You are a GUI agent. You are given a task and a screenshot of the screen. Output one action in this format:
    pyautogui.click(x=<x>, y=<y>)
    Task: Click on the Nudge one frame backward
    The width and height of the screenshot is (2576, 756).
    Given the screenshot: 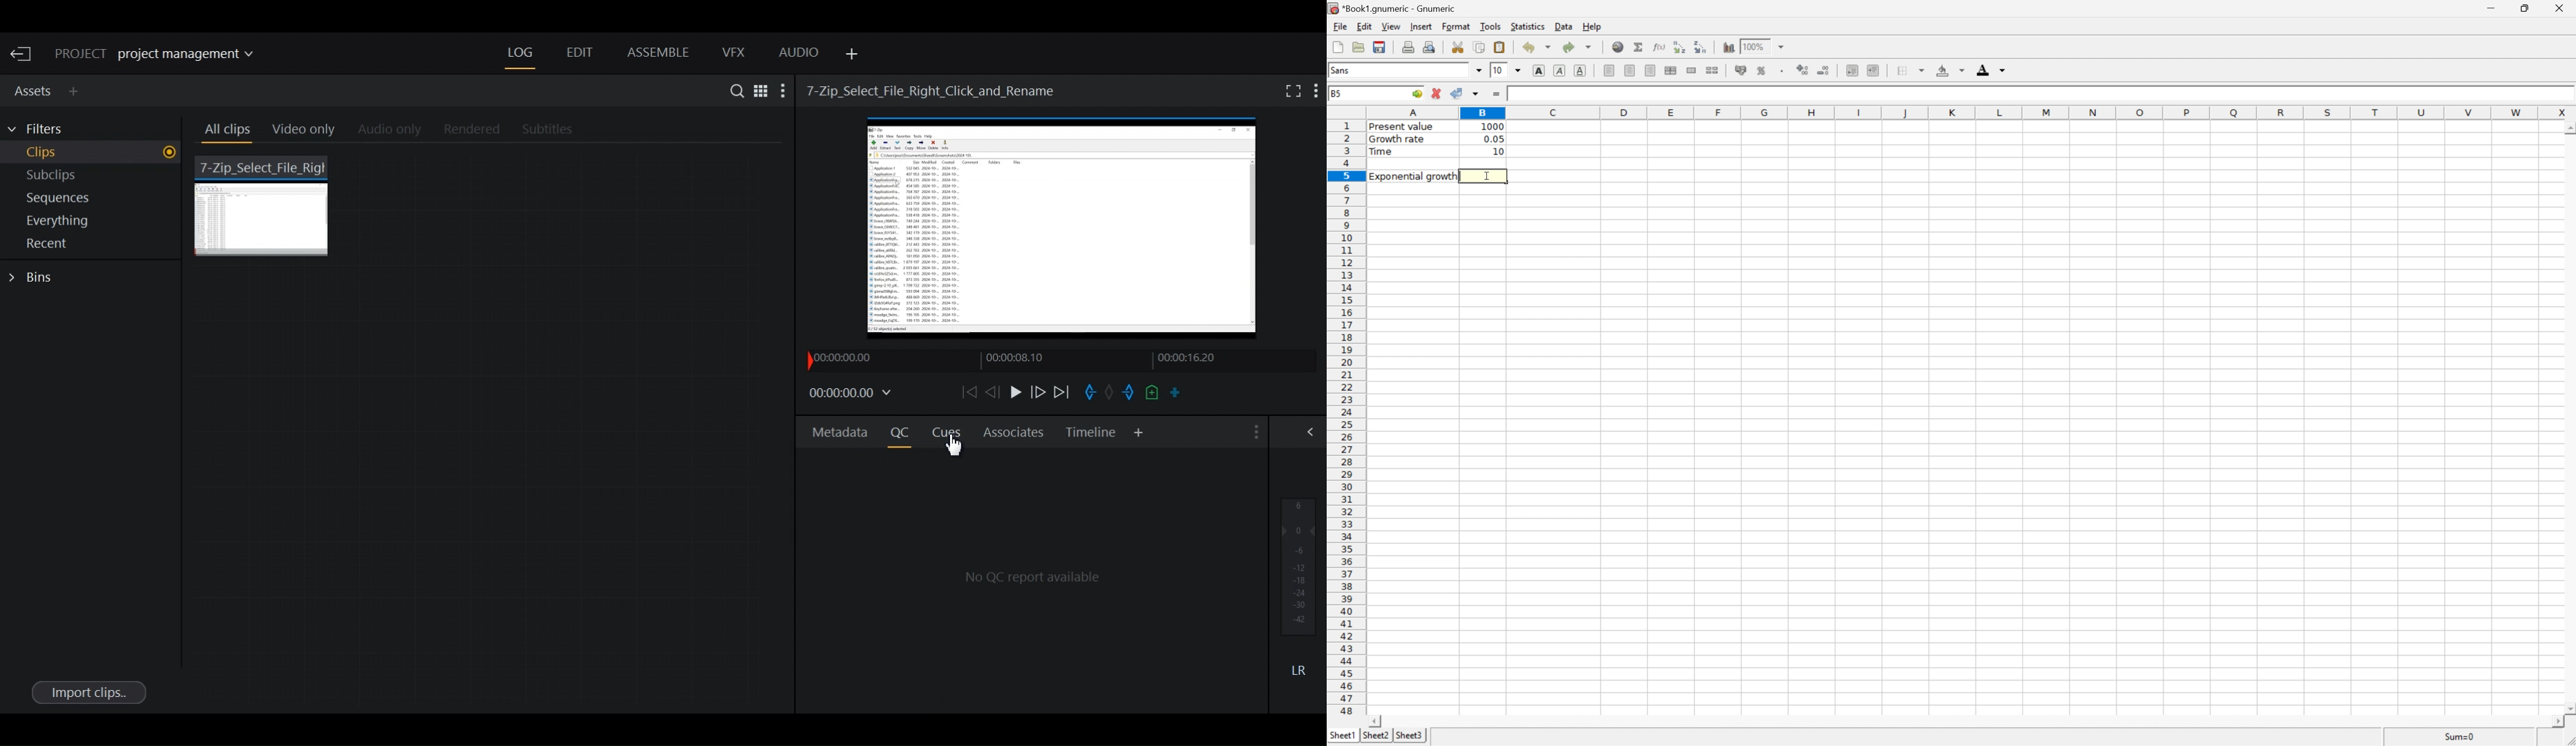 What is the action you would take?
    pyautogui.click(x=992, y=392)
    